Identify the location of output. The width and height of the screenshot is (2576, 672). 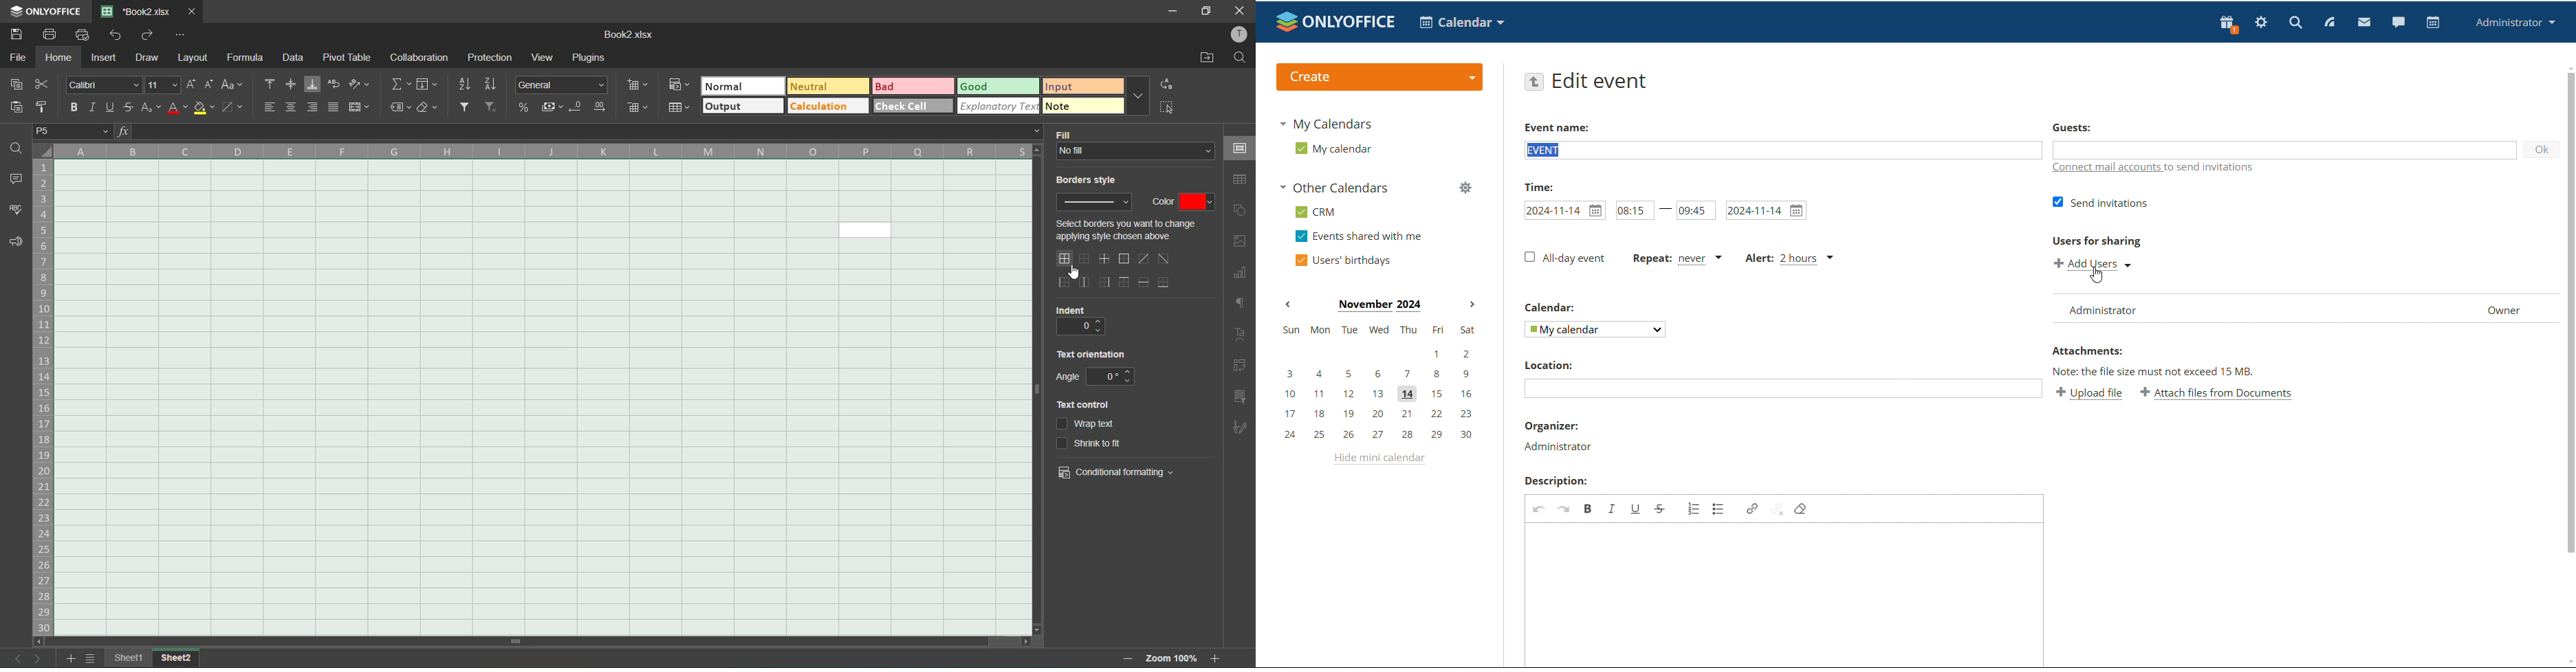
(741, 107).